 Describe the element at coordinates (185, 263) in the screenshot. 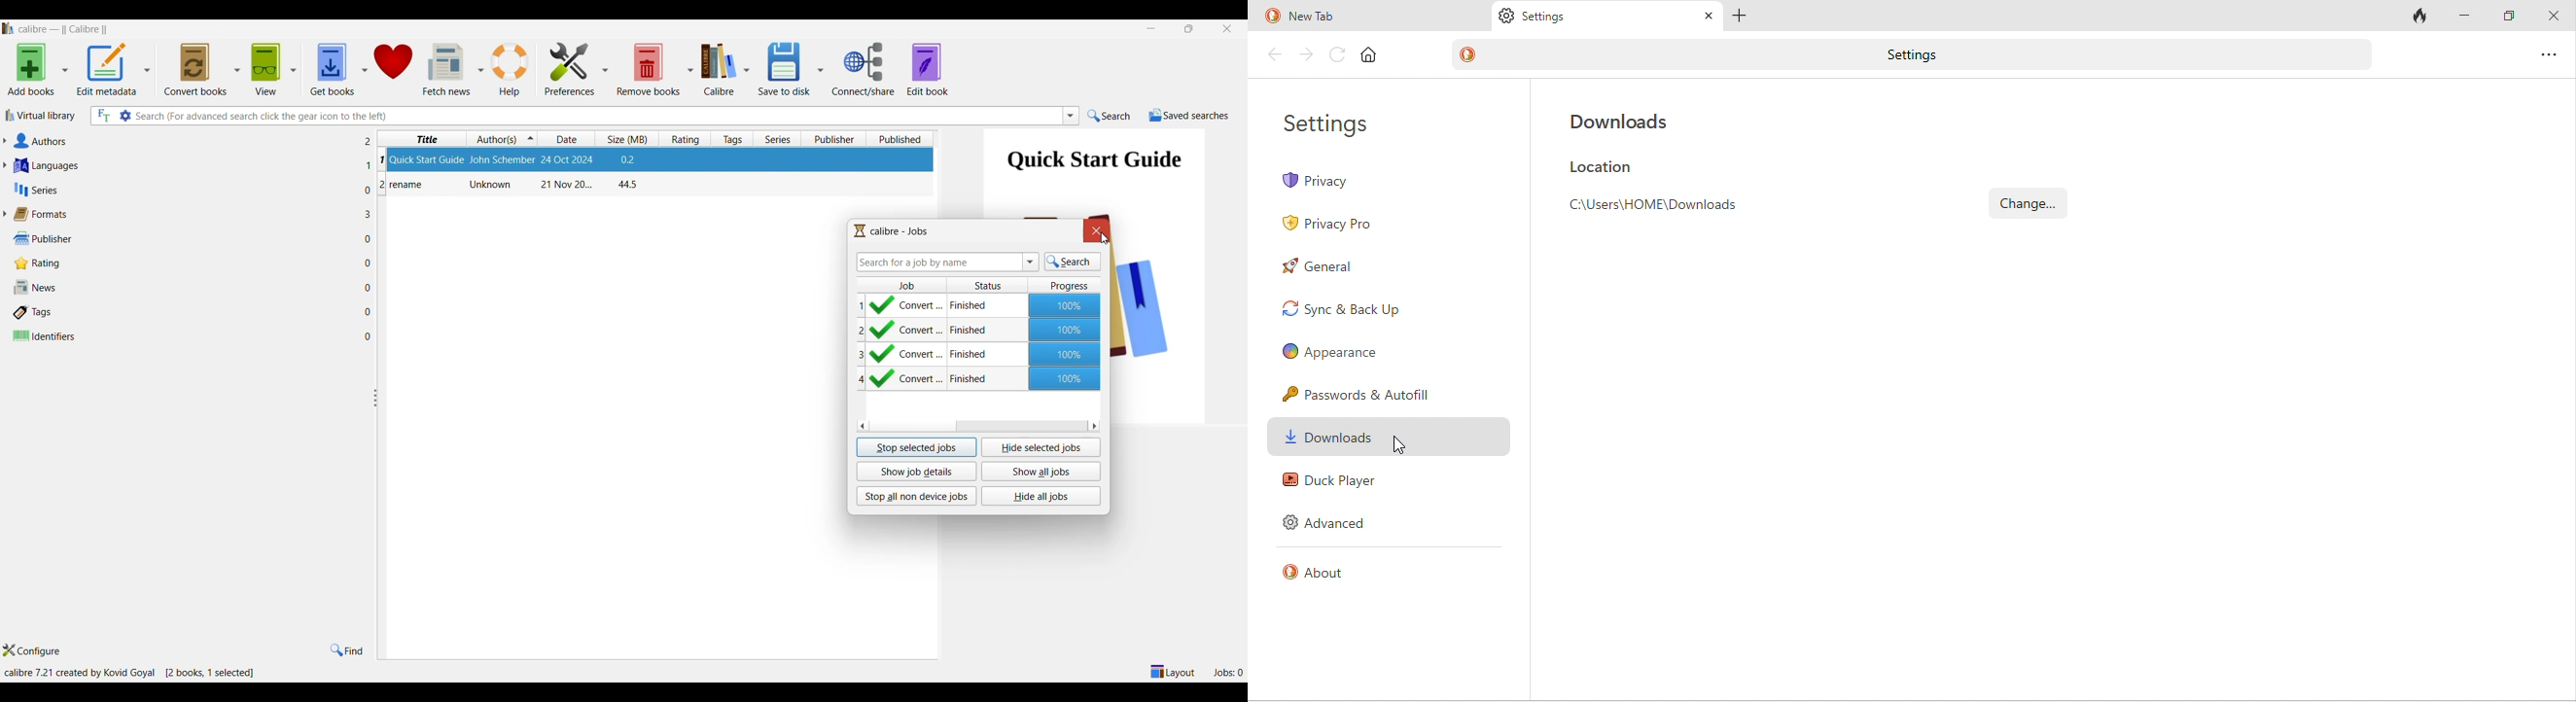

I see `Rating` at that location.